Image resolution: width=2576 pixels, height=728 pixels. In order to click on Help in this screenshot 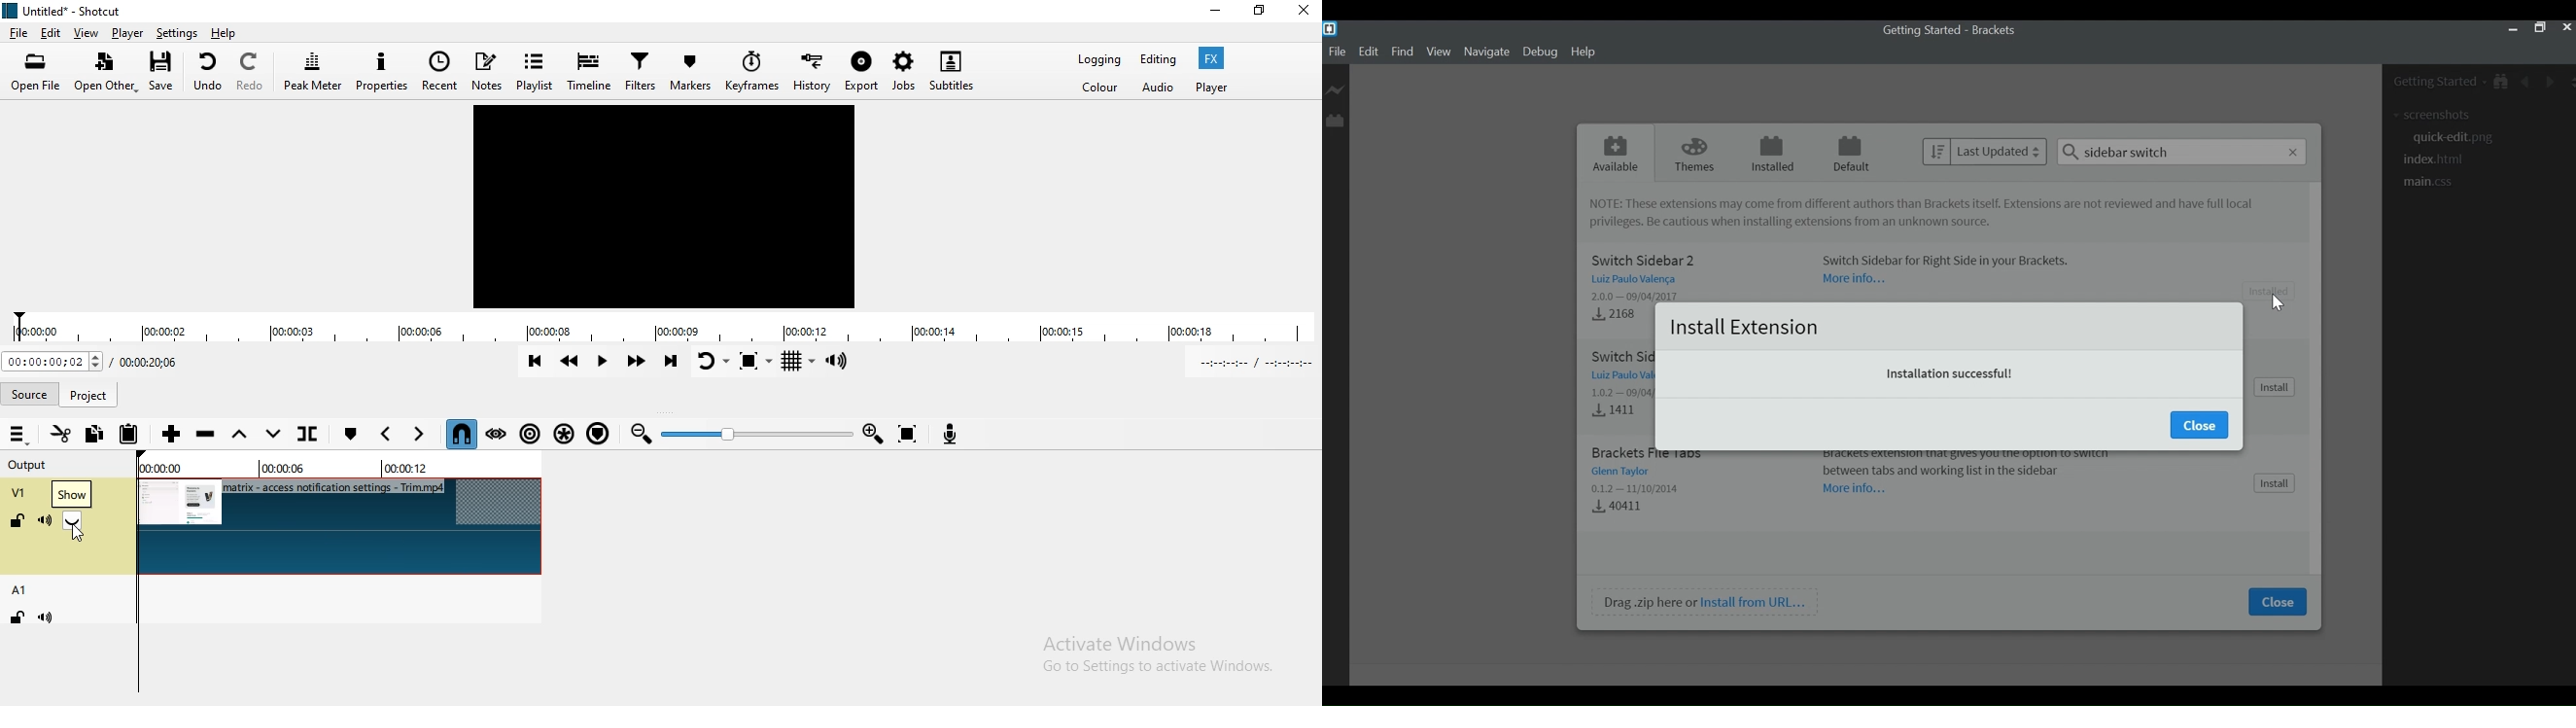, I will do `click(1584, 52)`.